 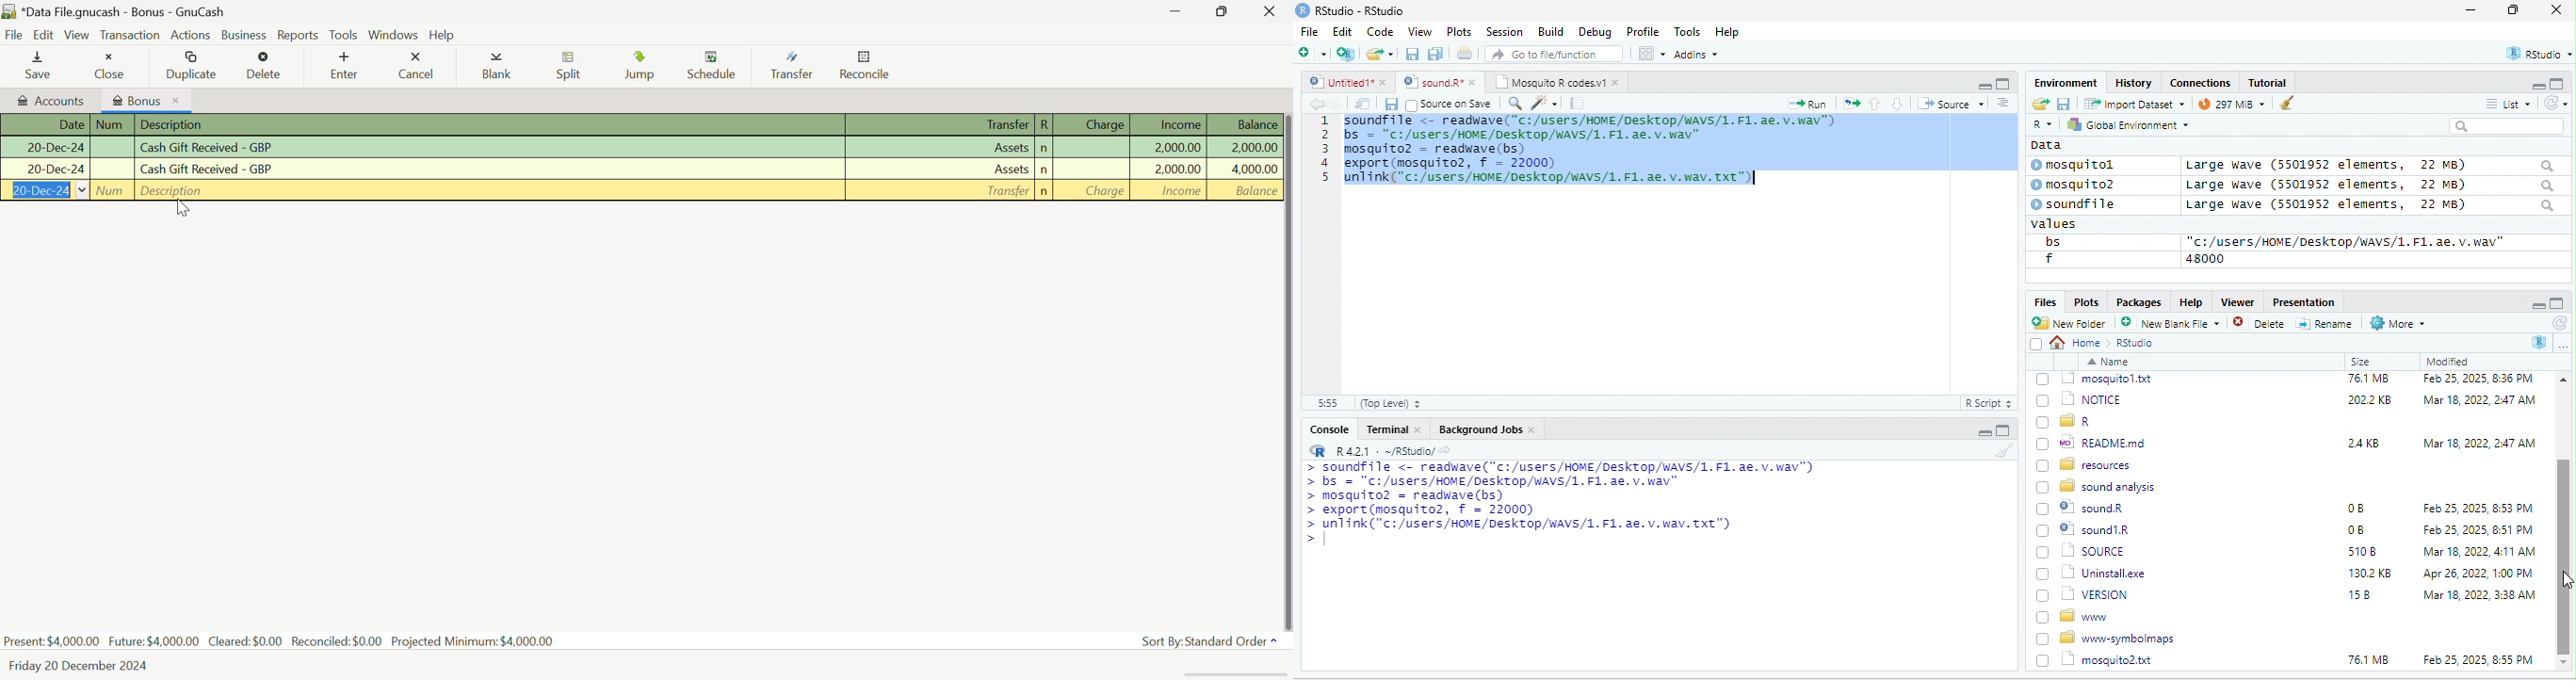 What do you see at coordinates (2372, 663) in the screenshot?
I see `1302 KB` at bounding box center [2372, 663].